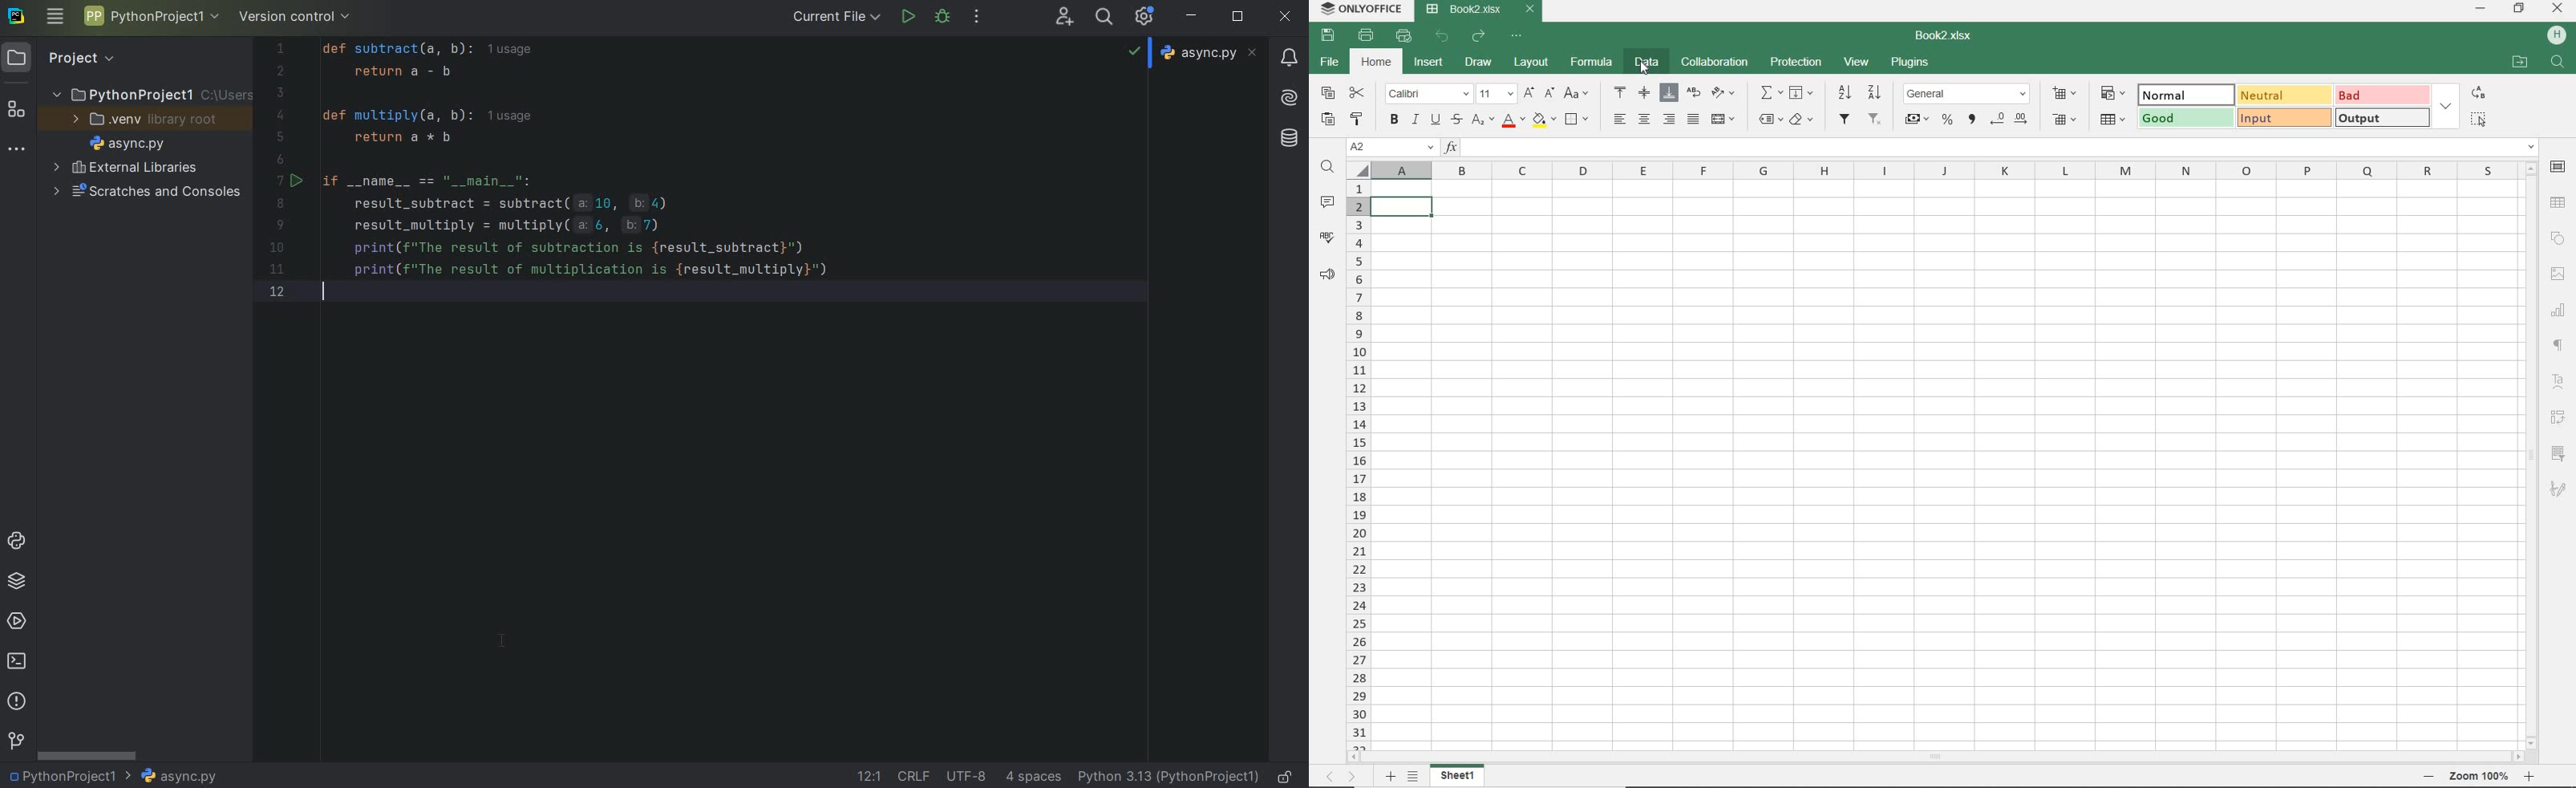 Image resolution: width=2576 pixels, height=812 pixels. I want to click on INSERT, so click(1430, 60).